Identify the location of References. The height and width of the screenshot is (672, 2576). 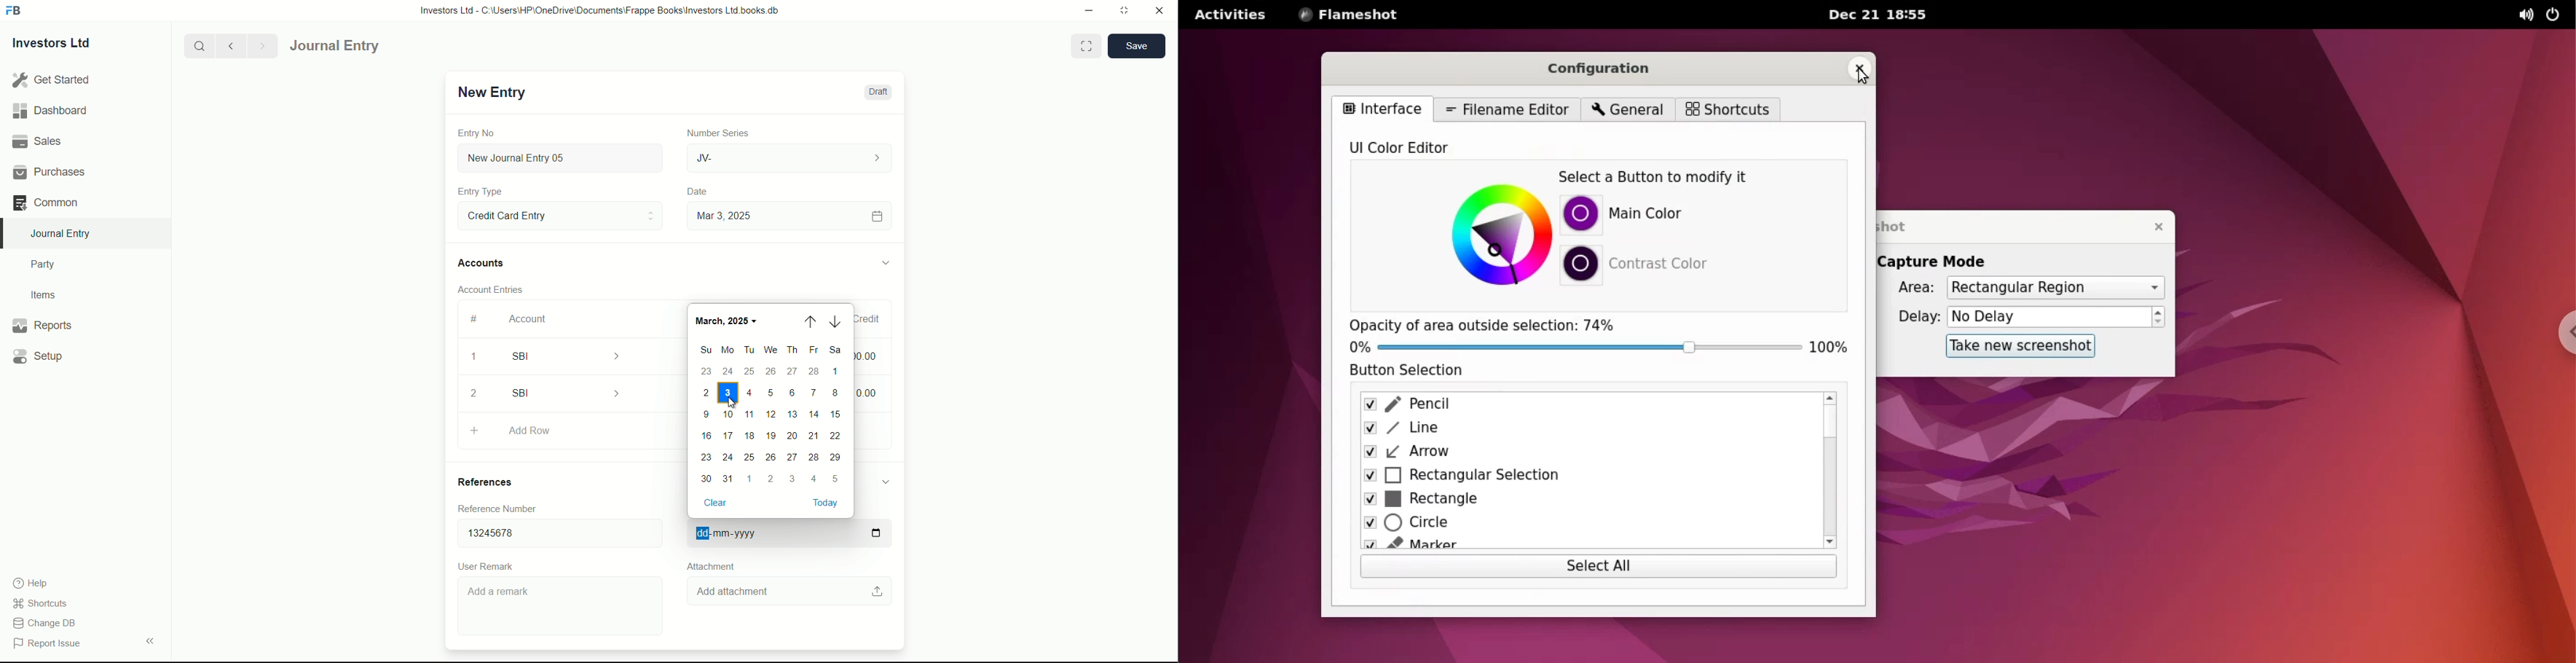
(497, 482).